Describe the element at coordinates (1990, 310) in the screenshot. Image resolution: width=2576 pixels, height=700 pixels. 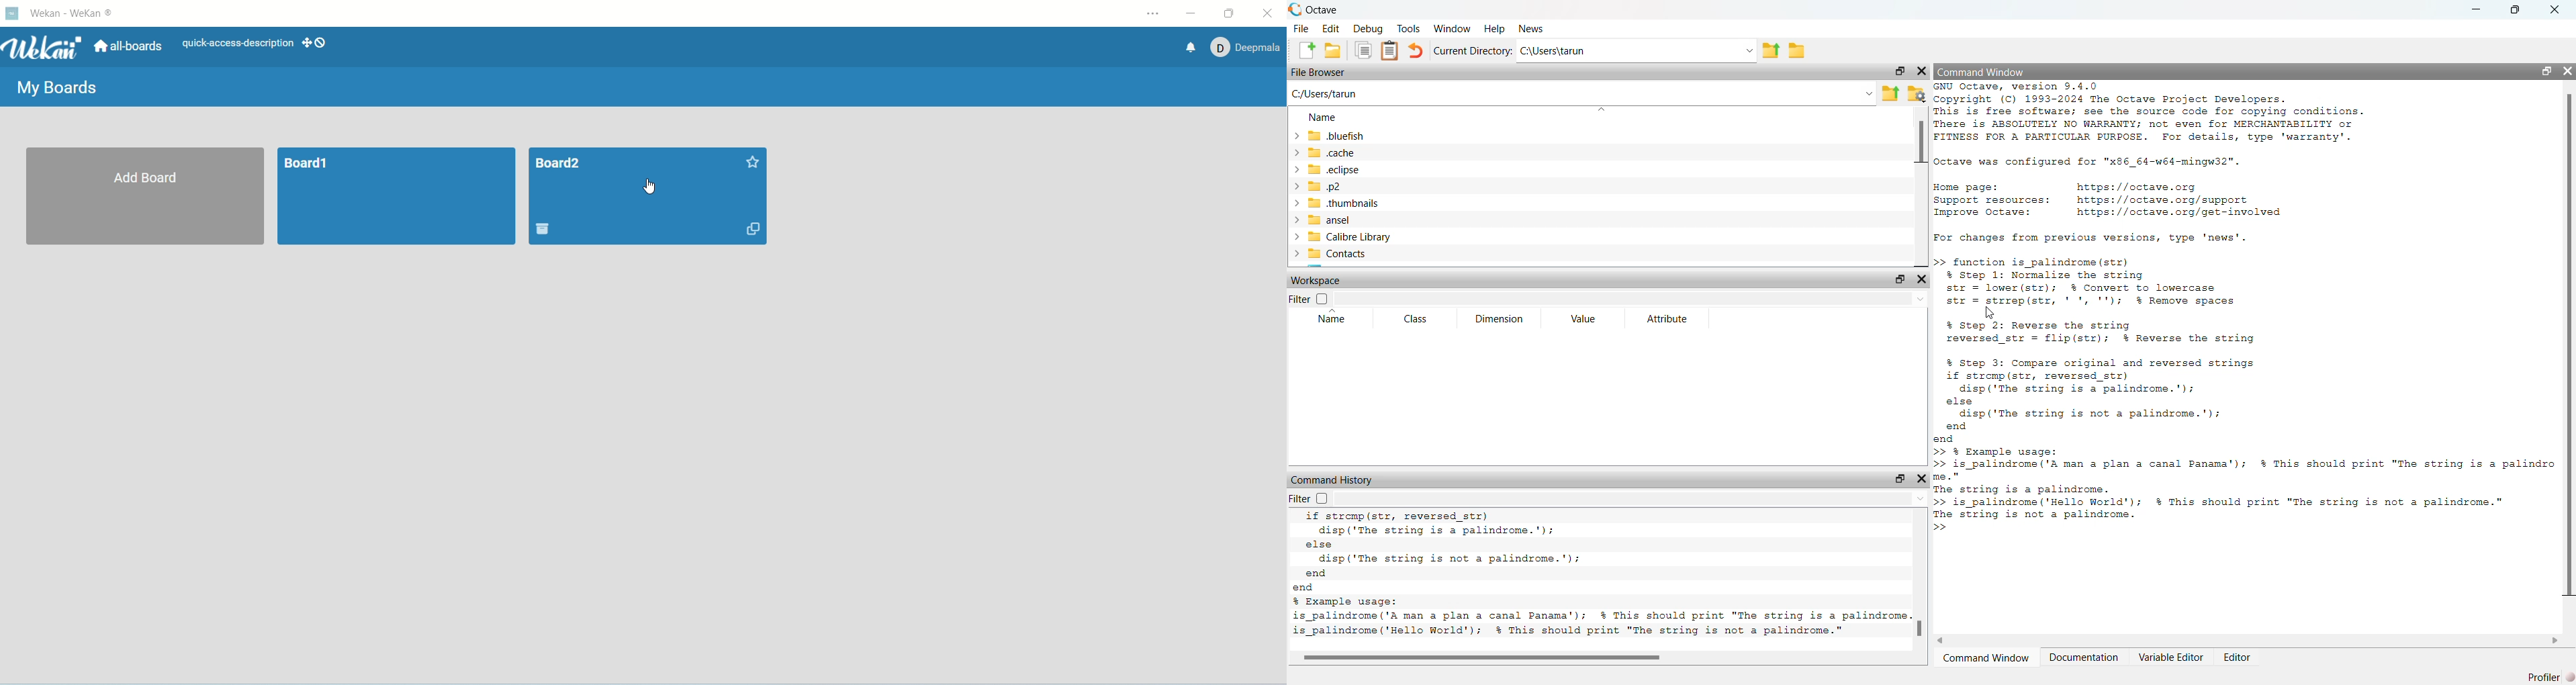
I see `cursor` at that location.